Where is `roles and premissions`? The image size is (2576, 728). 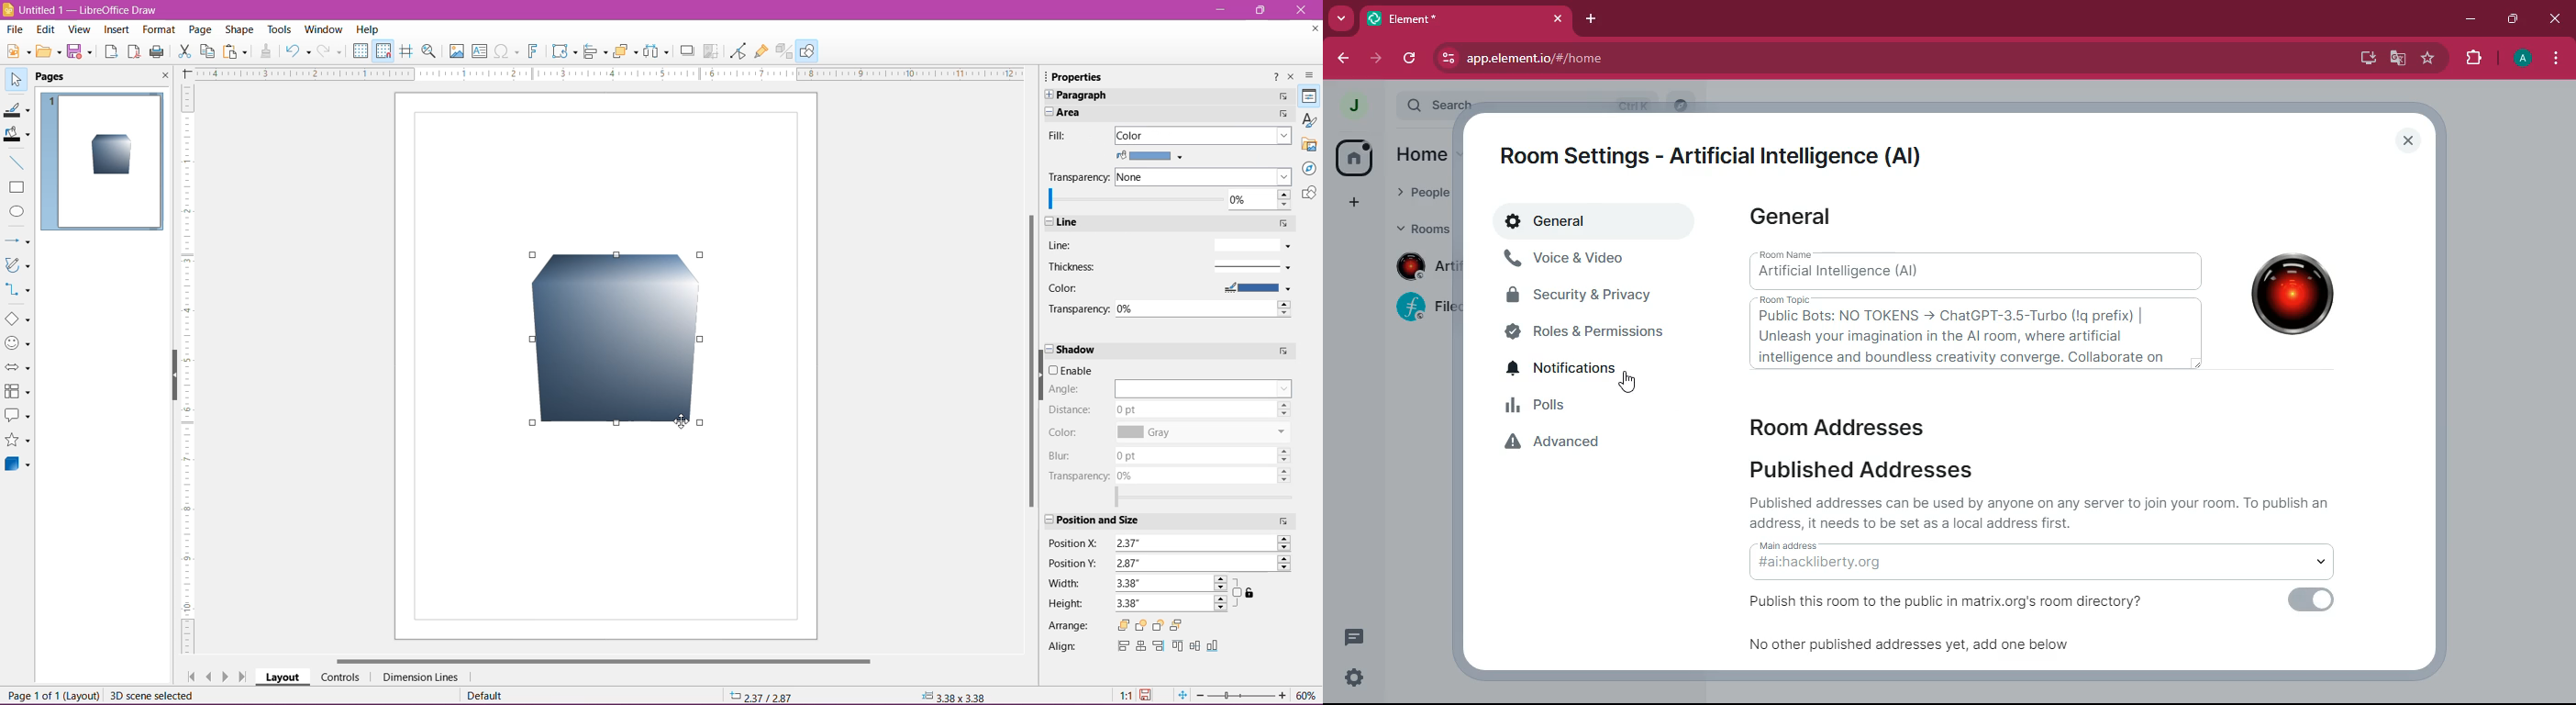
roles and premissions is located at coordinates (1593, 331).